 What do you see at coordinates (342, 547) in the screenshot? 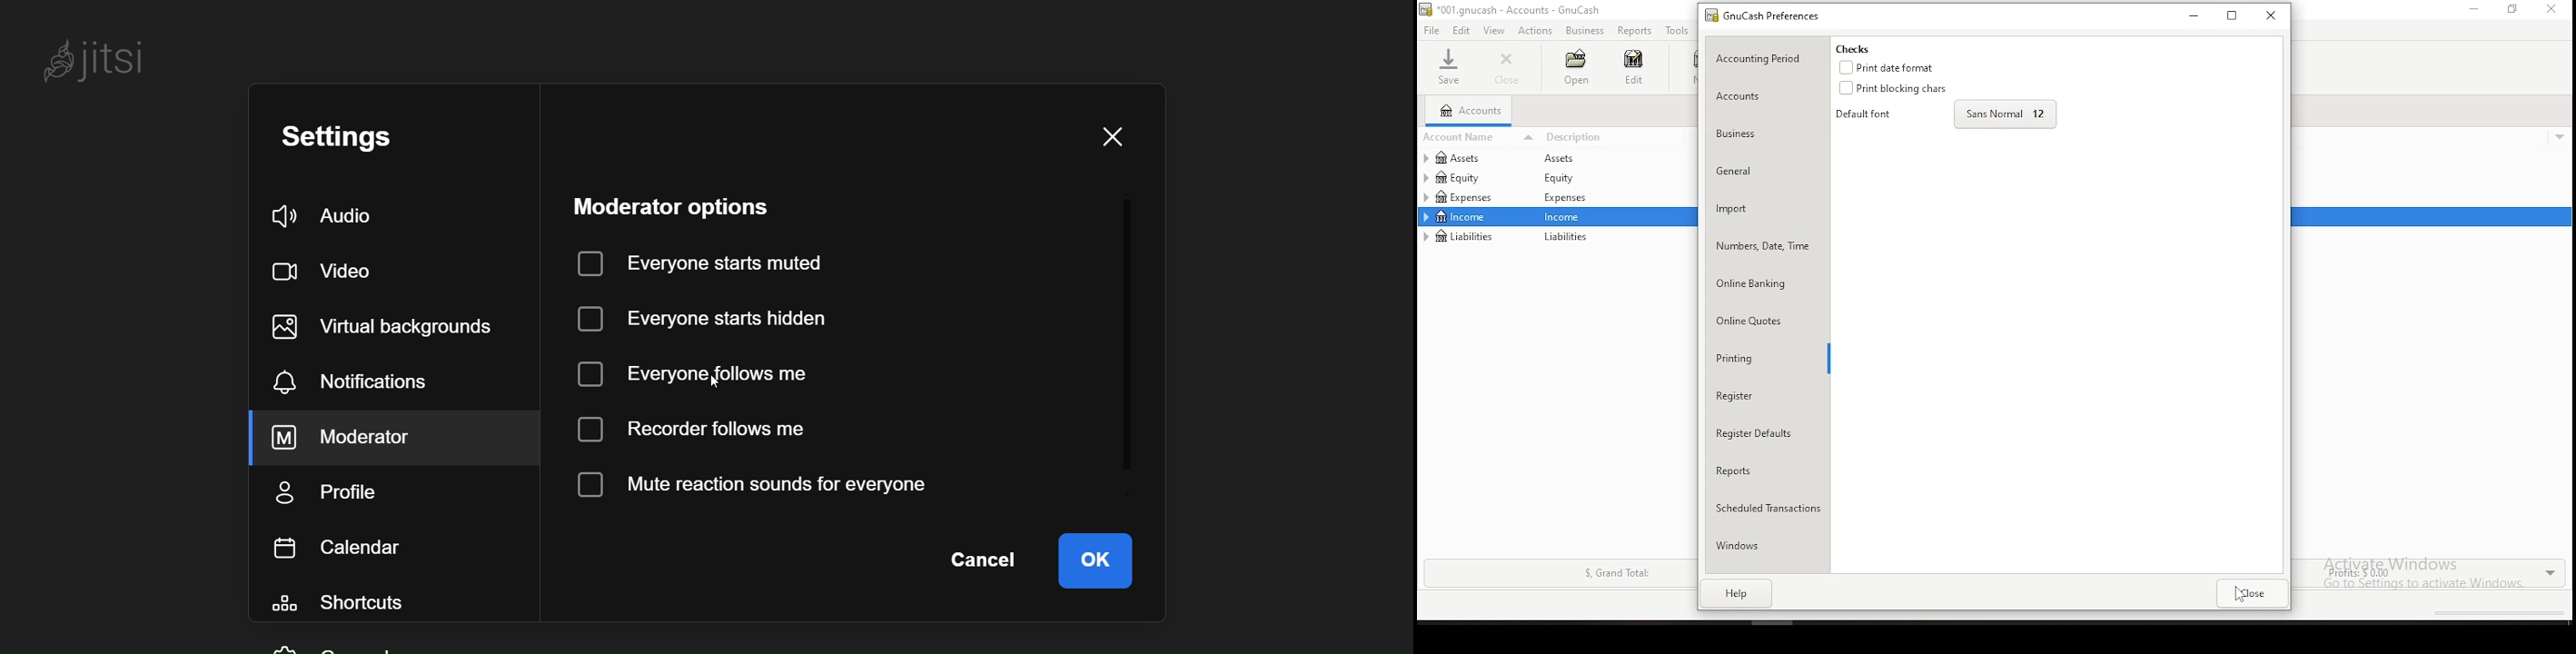
I see `calendar` at bounding box center [342, 547].